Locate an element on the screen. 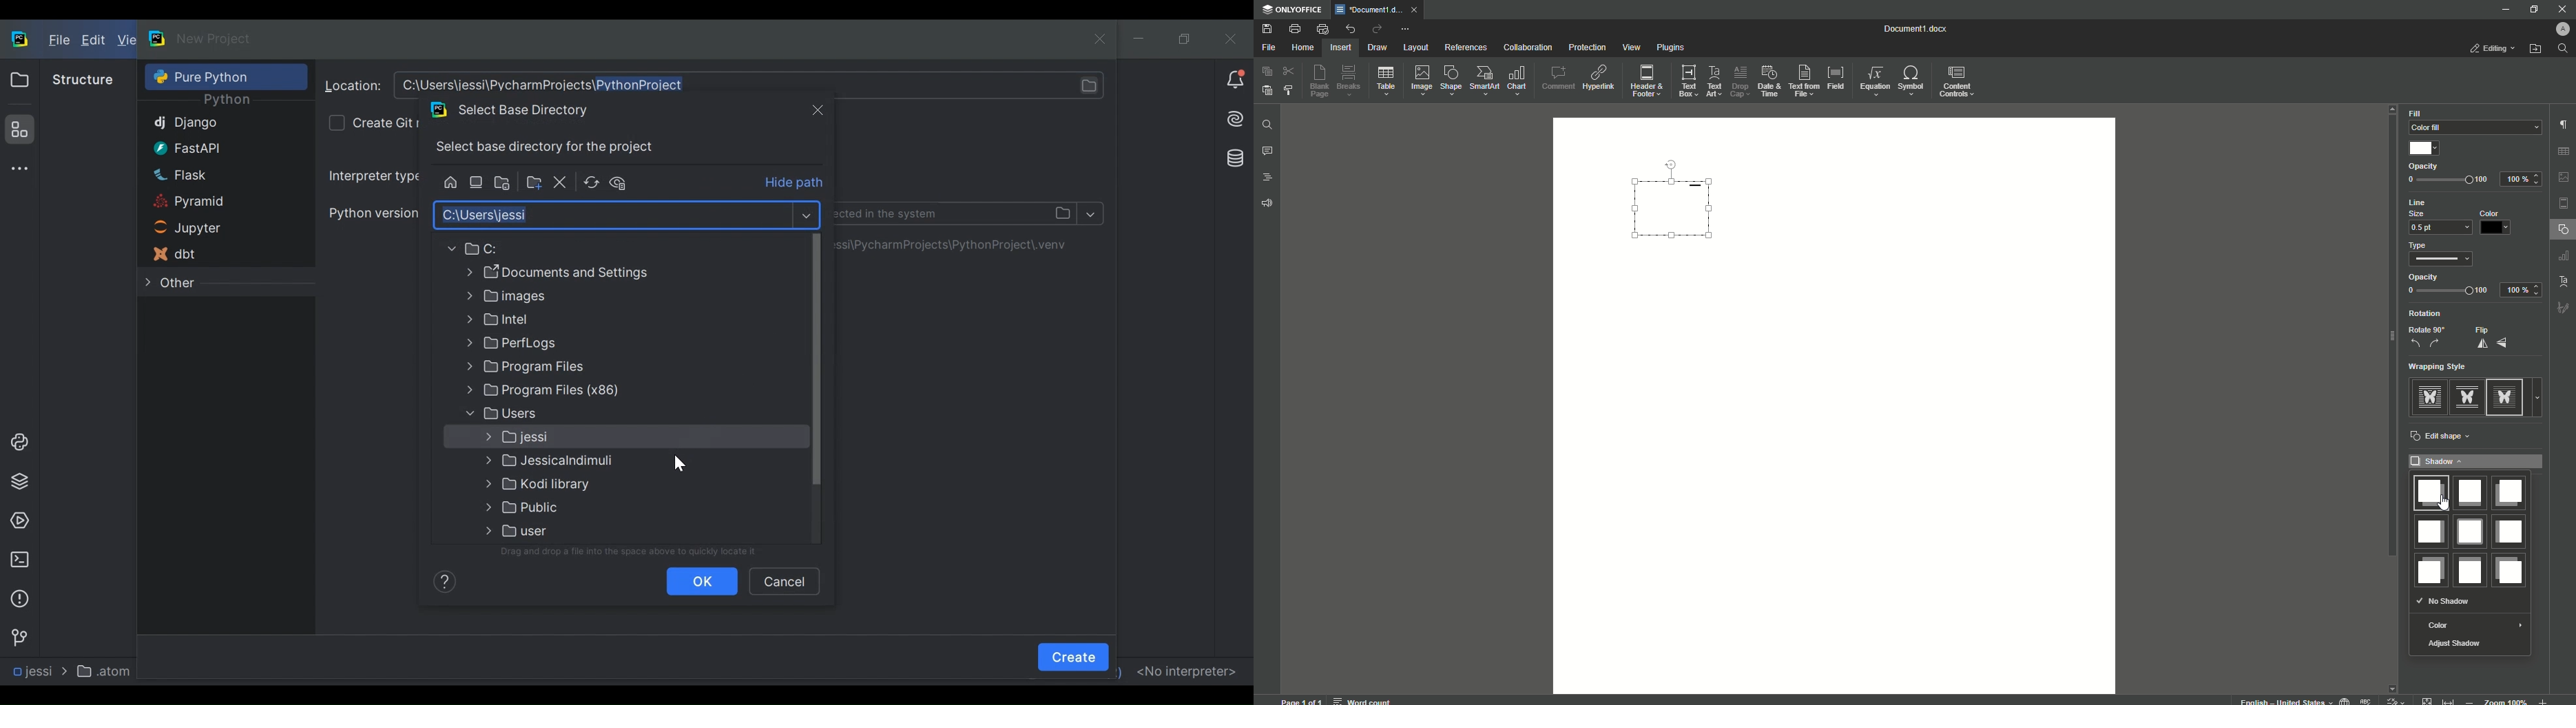 The width and height of the screenshot is (2576, 728). View is located at coordinates (1630, 48).